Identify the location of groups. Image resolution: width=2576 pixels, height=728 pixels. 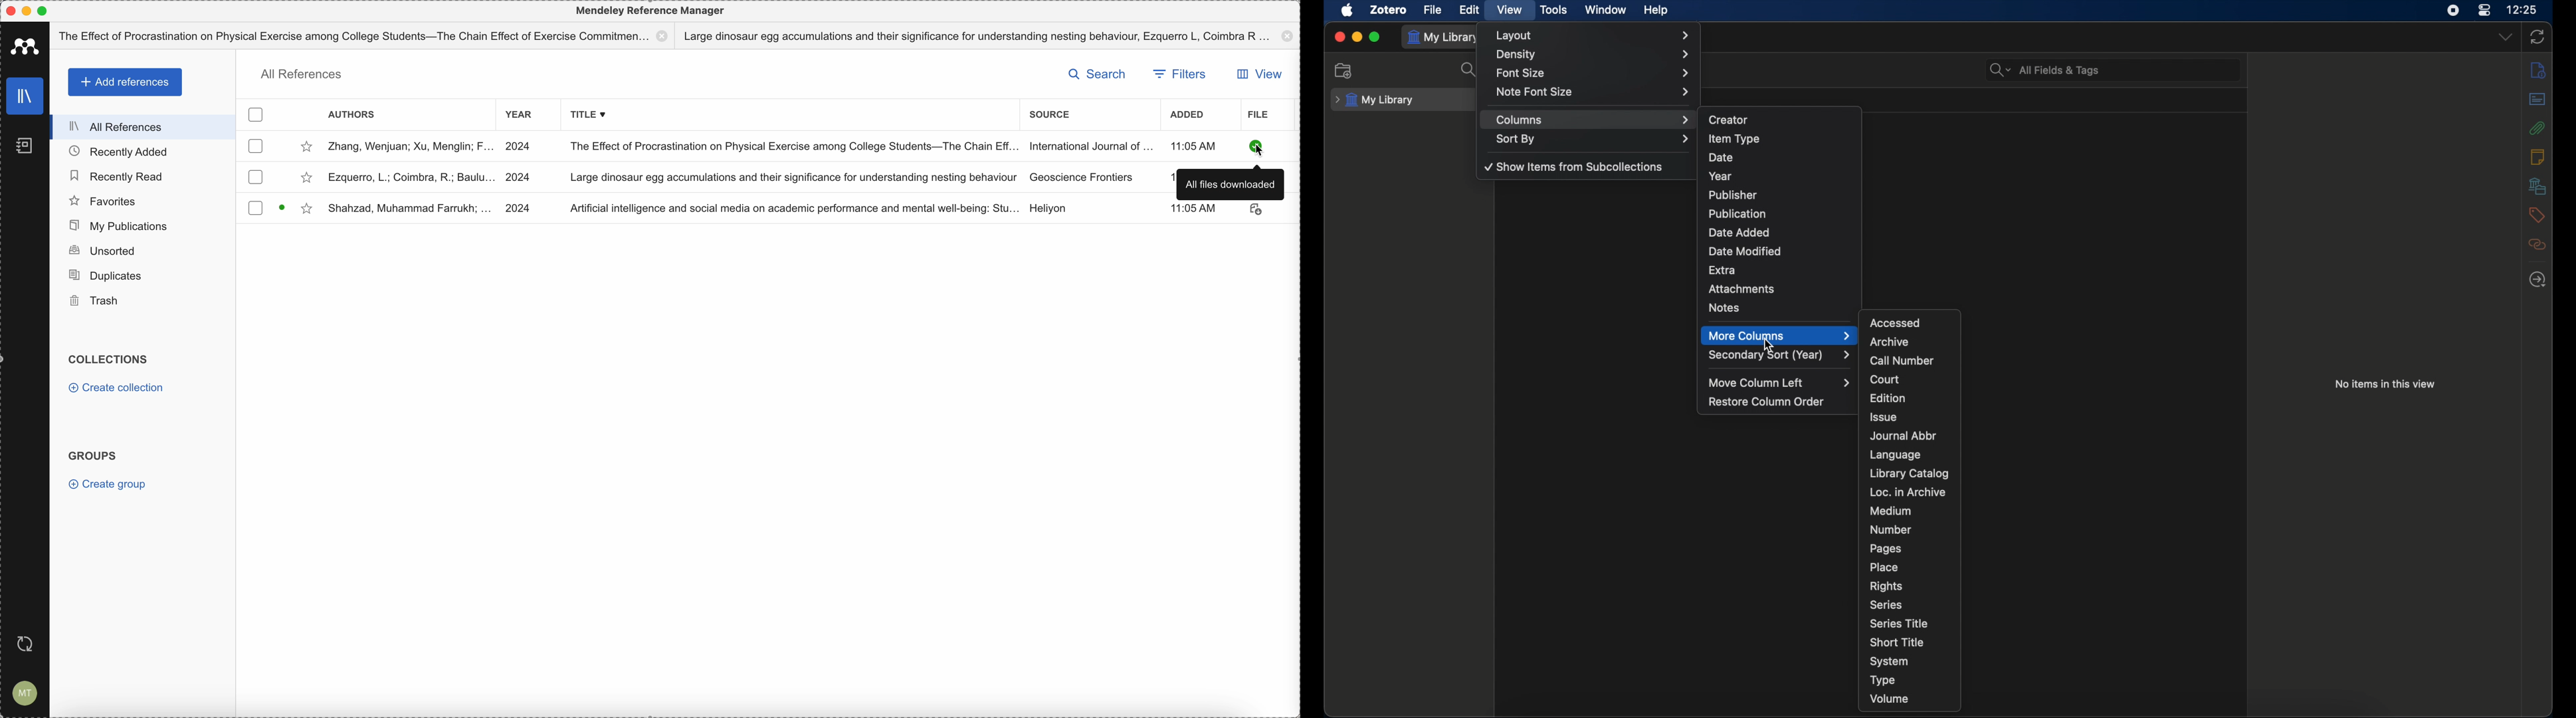
(91, 455).